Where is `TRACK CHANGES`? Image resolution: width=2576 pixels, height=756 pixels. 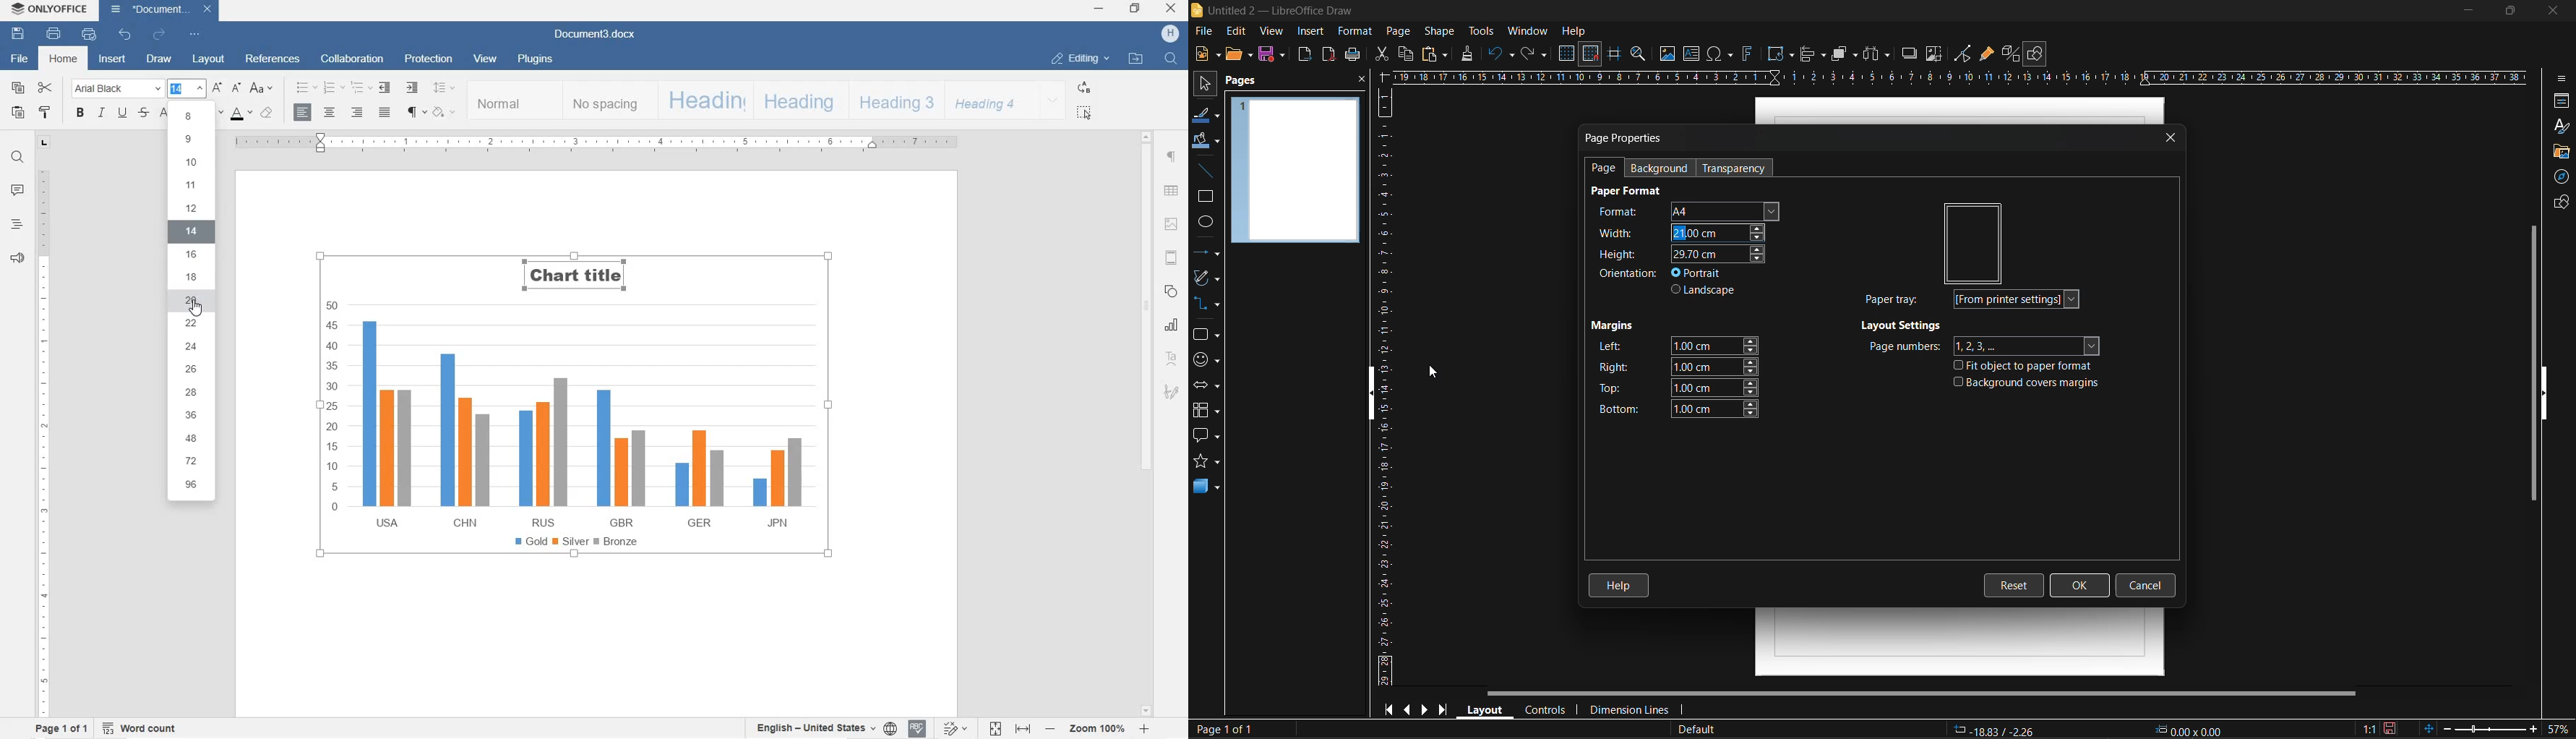 TRACK CHANGES is located at coordinates (954, 728).